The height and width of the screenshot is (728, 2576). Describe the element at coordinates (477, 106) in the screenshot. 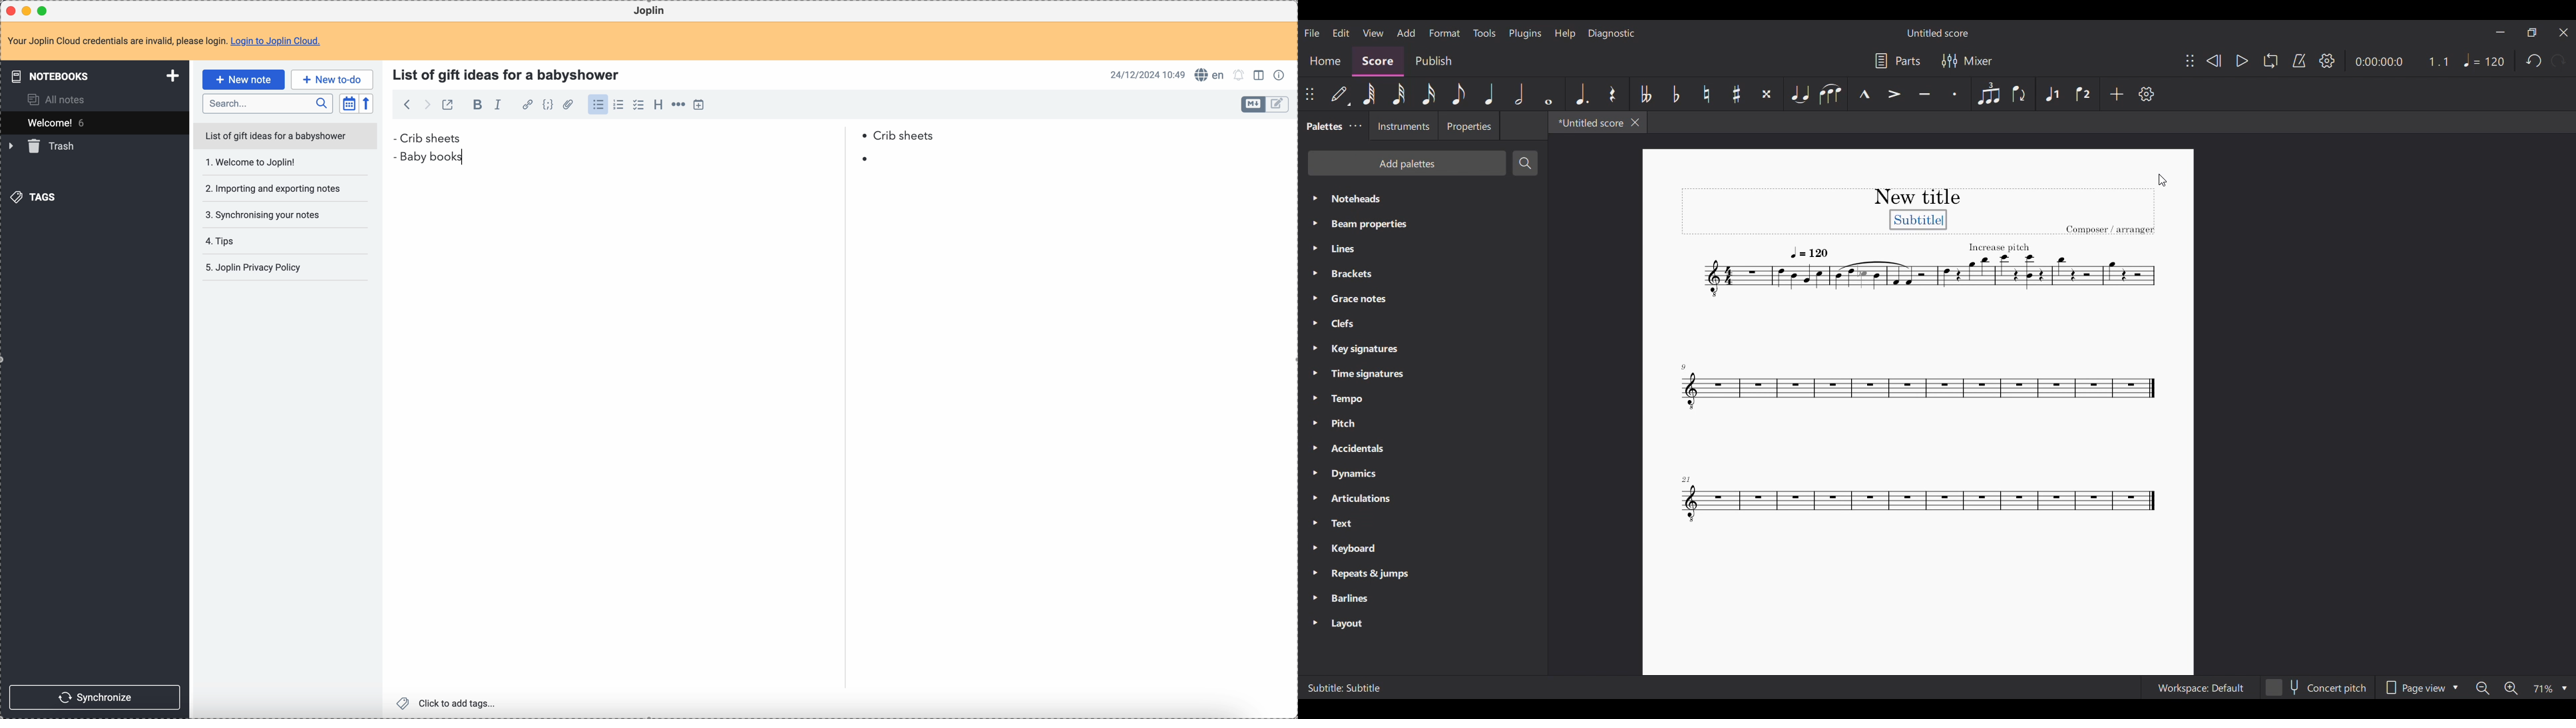

I see `bold` at that location.